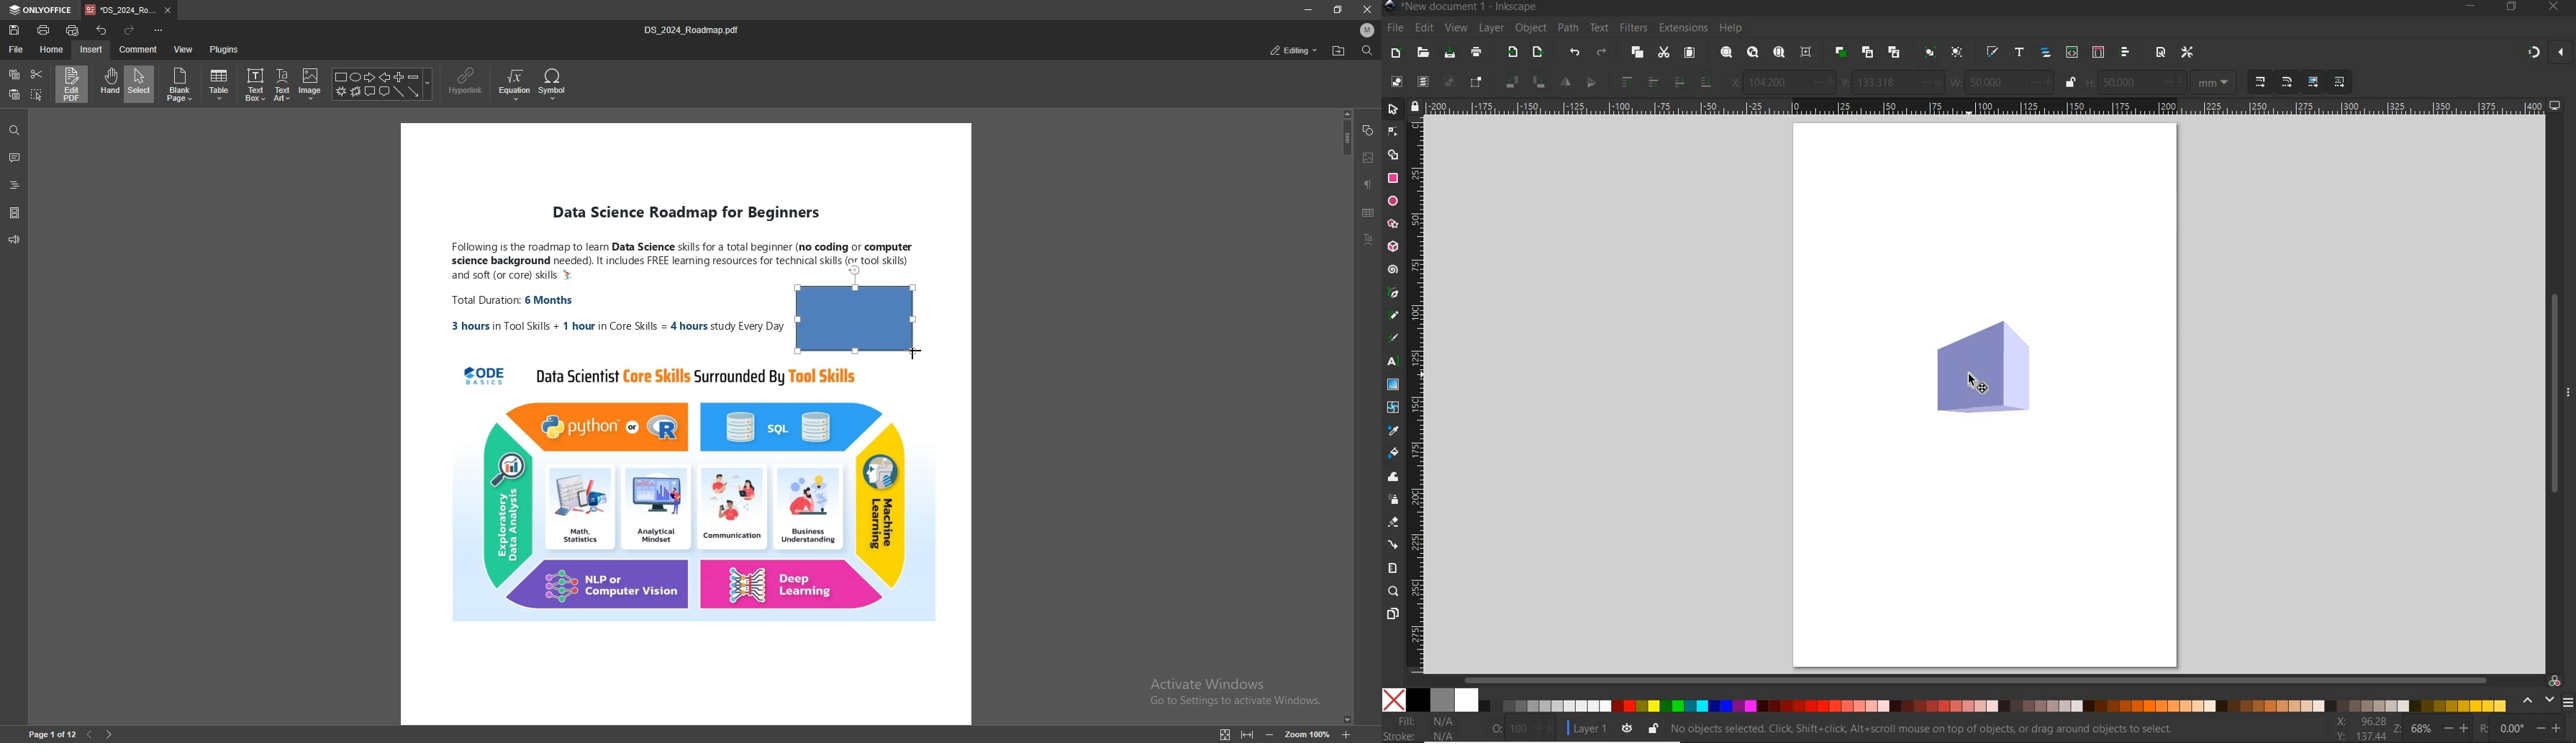  What do you see at coordinates (1726, 52) in the screenshot?
I see `zoom selection` at bounding box center [1726, 52].